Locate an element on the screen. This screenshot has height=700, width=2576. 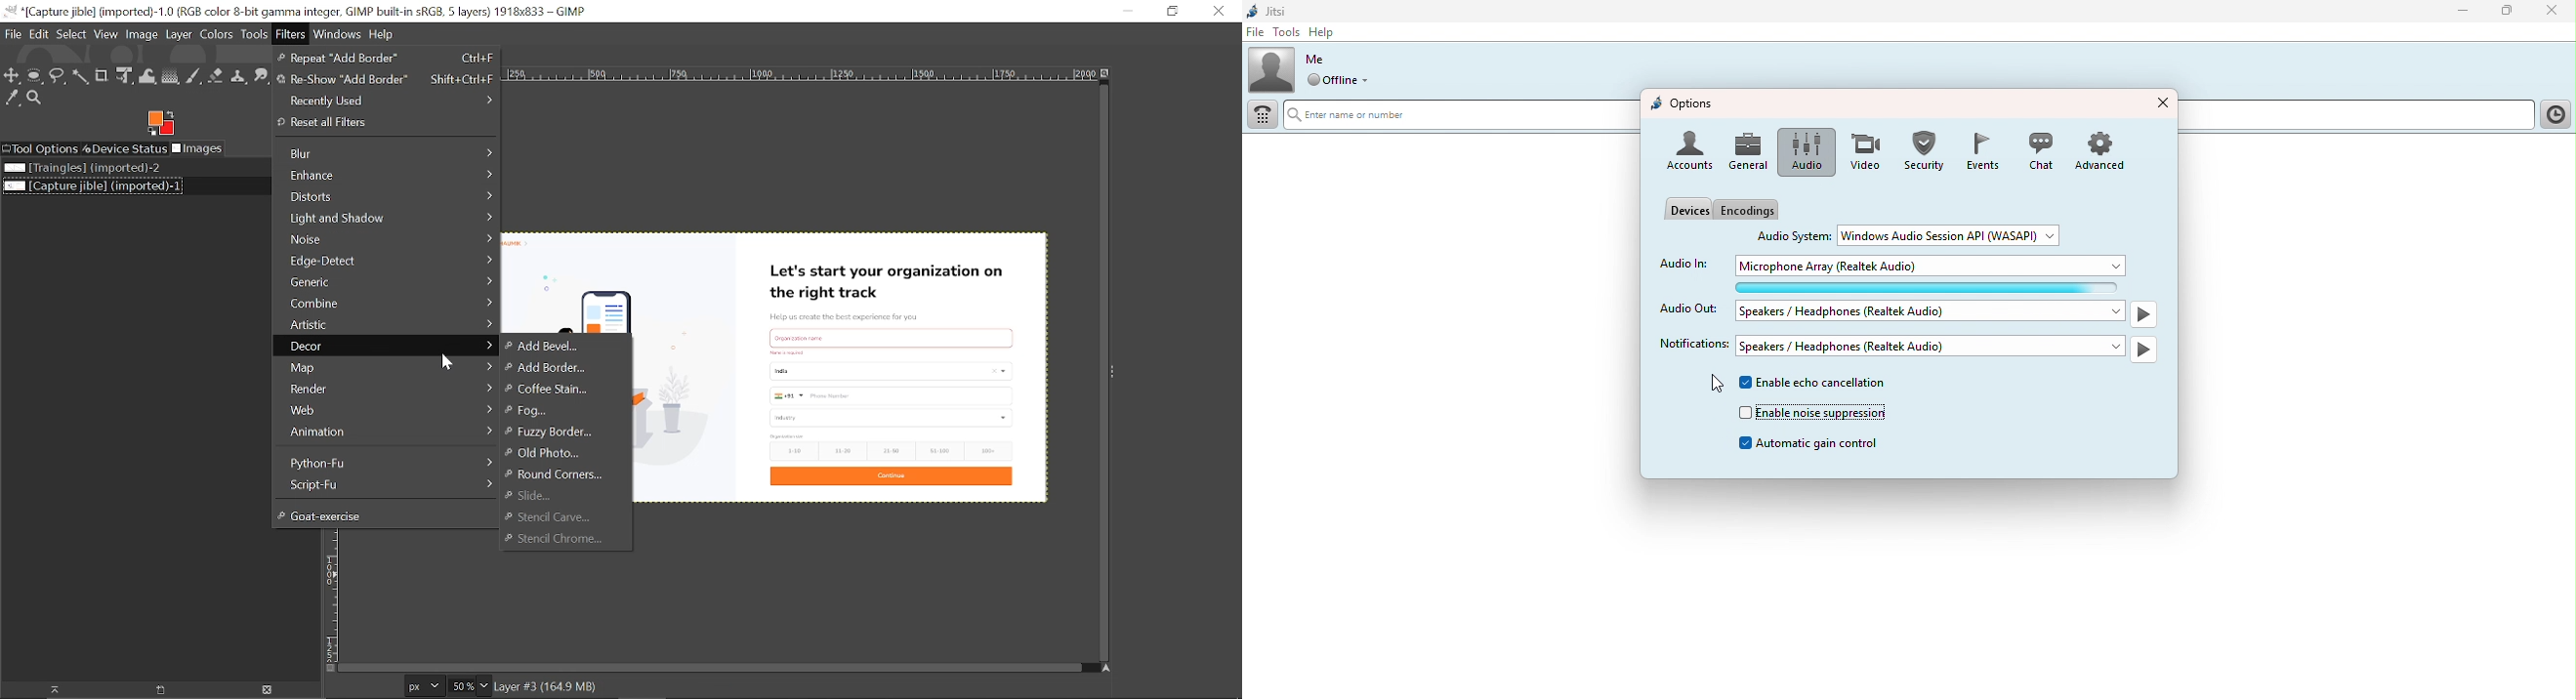
Color picker tool is located at coordinates (13, 99).